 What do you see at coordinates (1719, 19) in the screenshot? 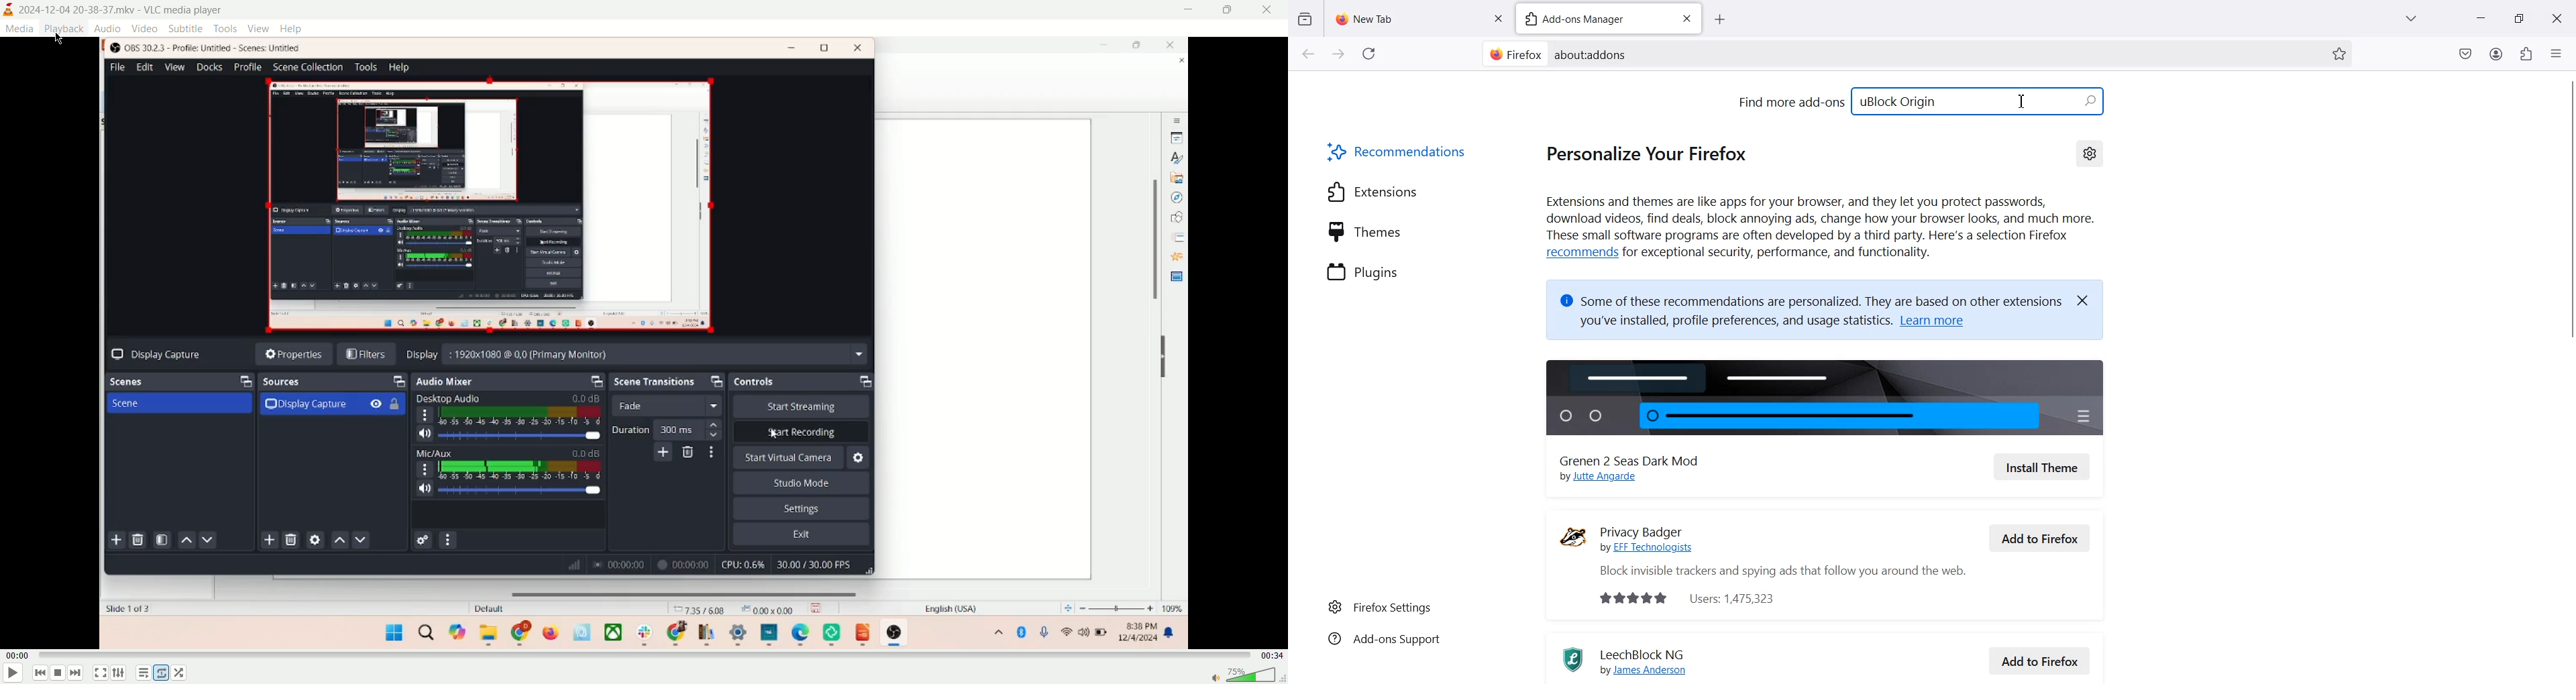
I see `Add new tab` at bounding box center [1719, 19].